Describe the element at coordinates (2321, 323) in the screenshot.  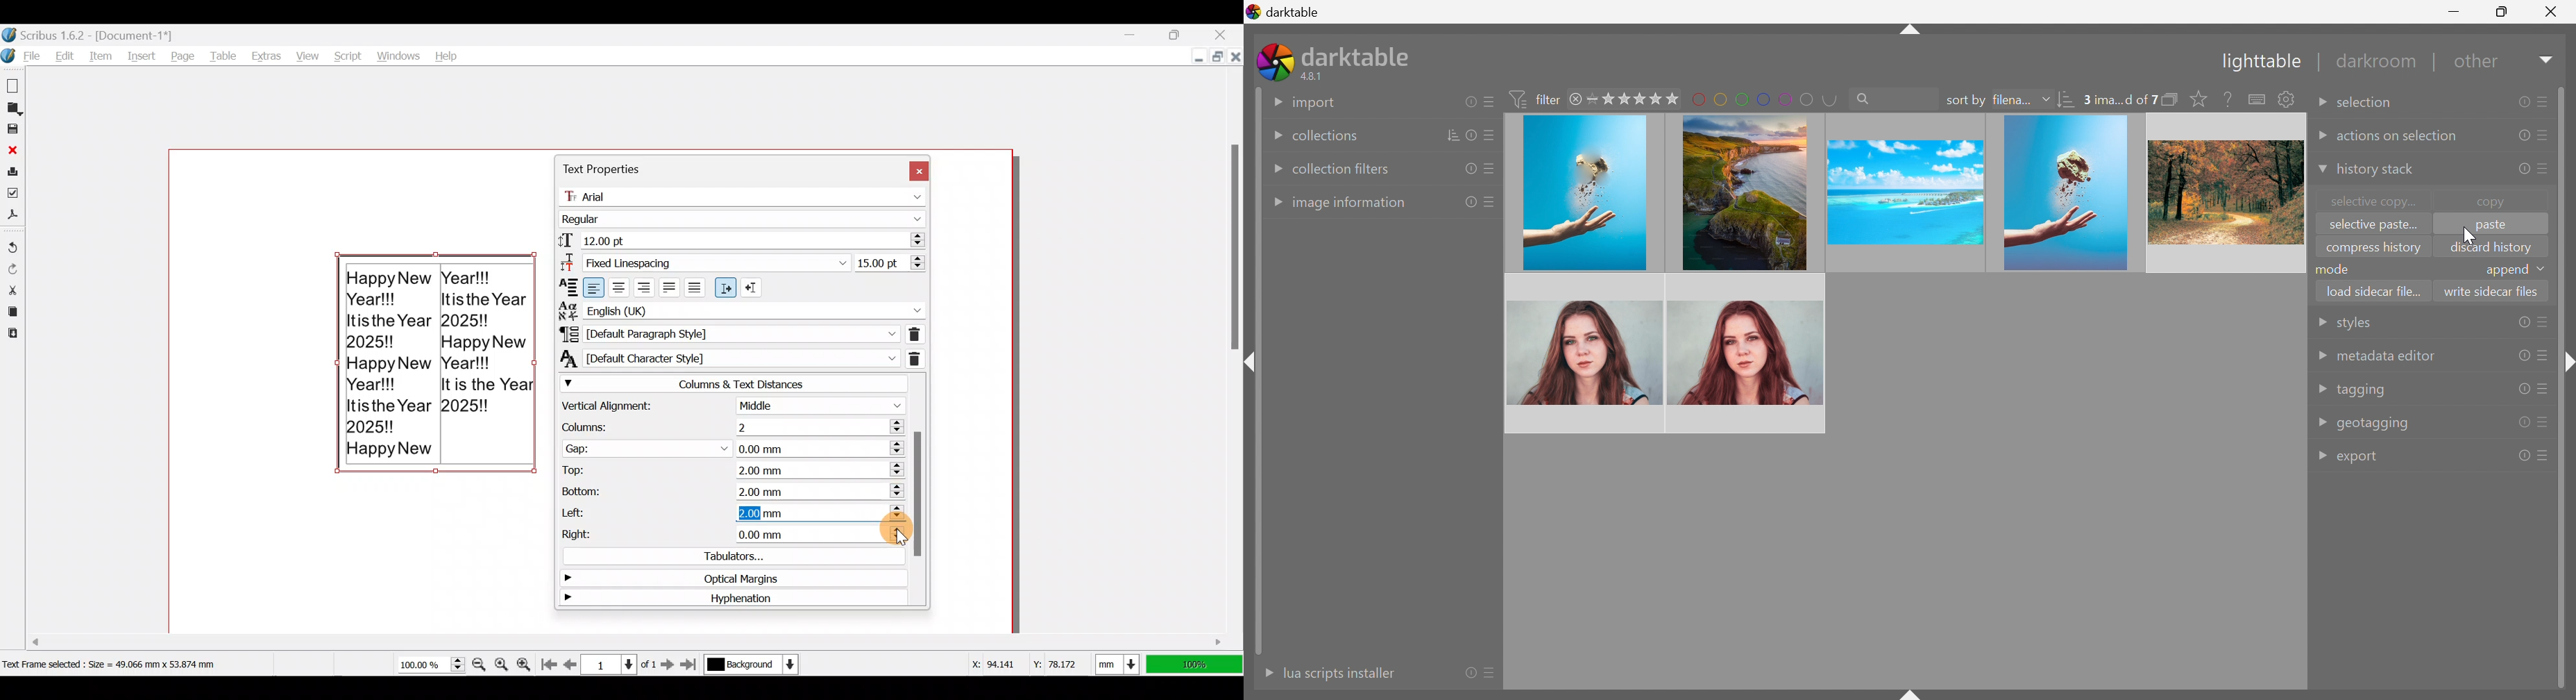
I see `Drop Down` at that location.